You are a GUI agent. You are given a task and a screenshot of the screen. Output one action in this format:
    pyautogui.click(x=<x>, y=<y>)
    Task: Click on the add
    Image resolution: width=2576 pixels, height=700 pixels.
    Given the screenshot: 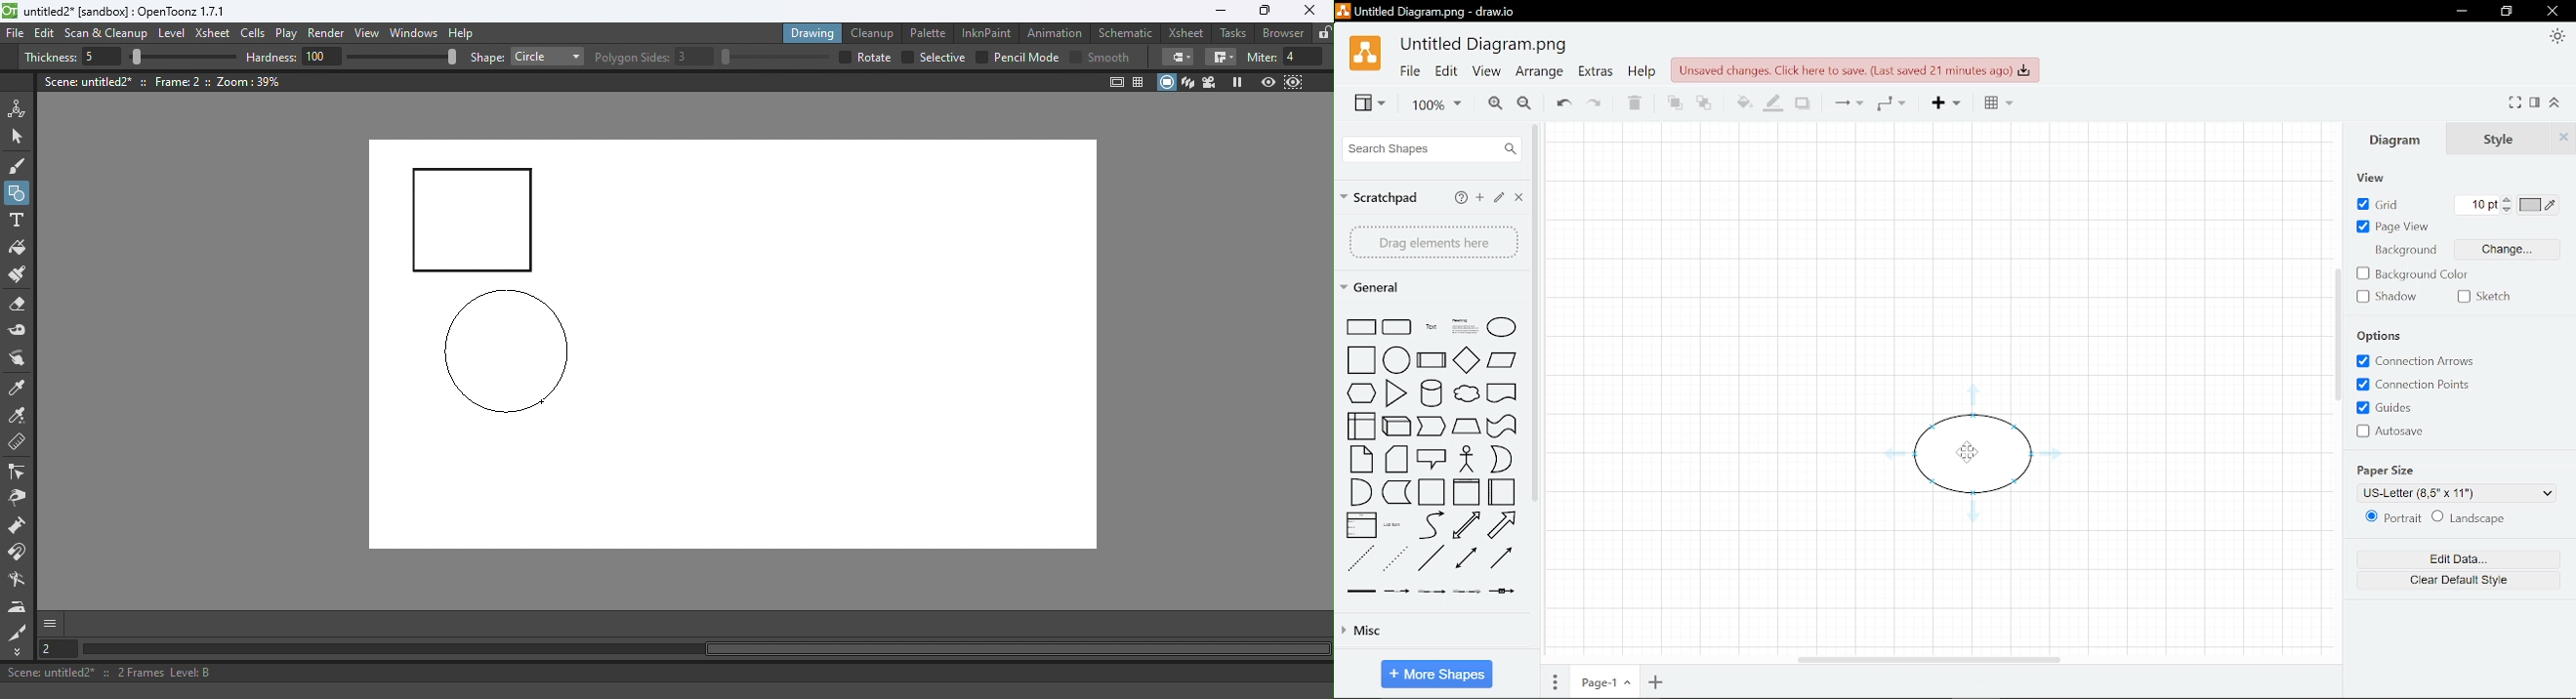 What is the action you would take?
    pyautogui.click(x=1479, y=198)
    